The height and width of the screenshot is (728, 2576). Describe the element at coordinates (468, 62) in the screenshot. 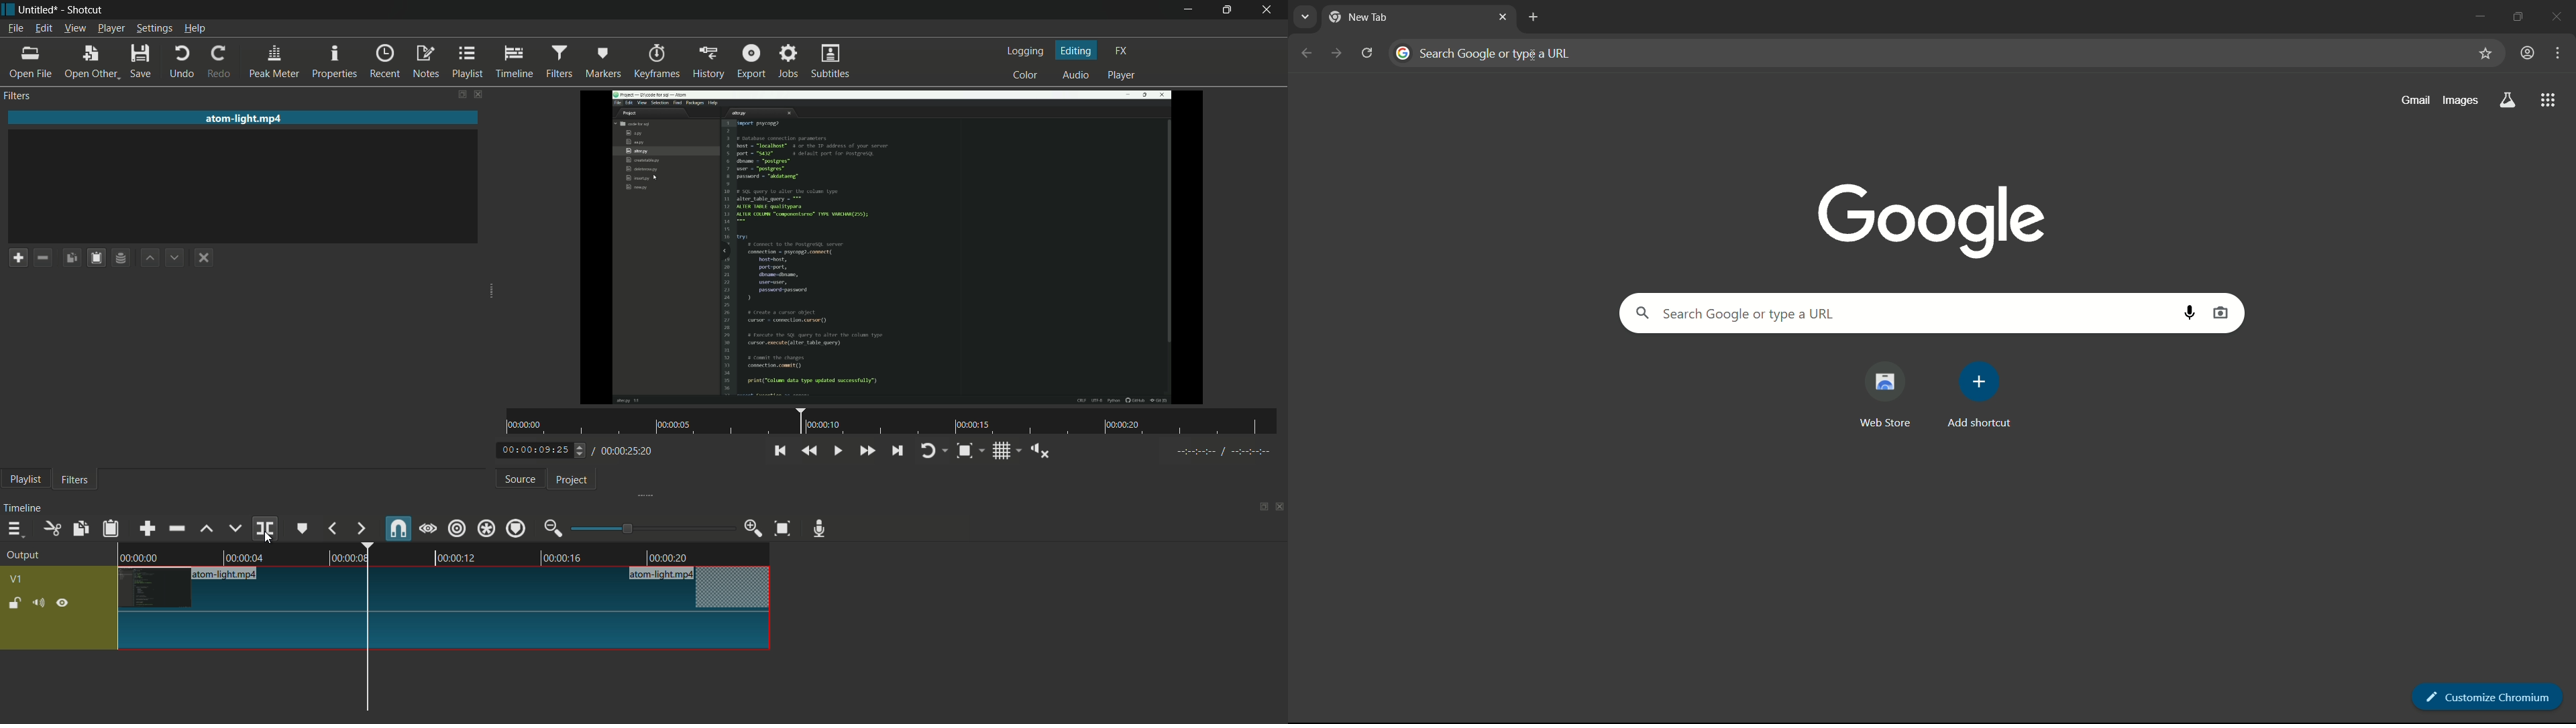

I see `playlist` at that location.